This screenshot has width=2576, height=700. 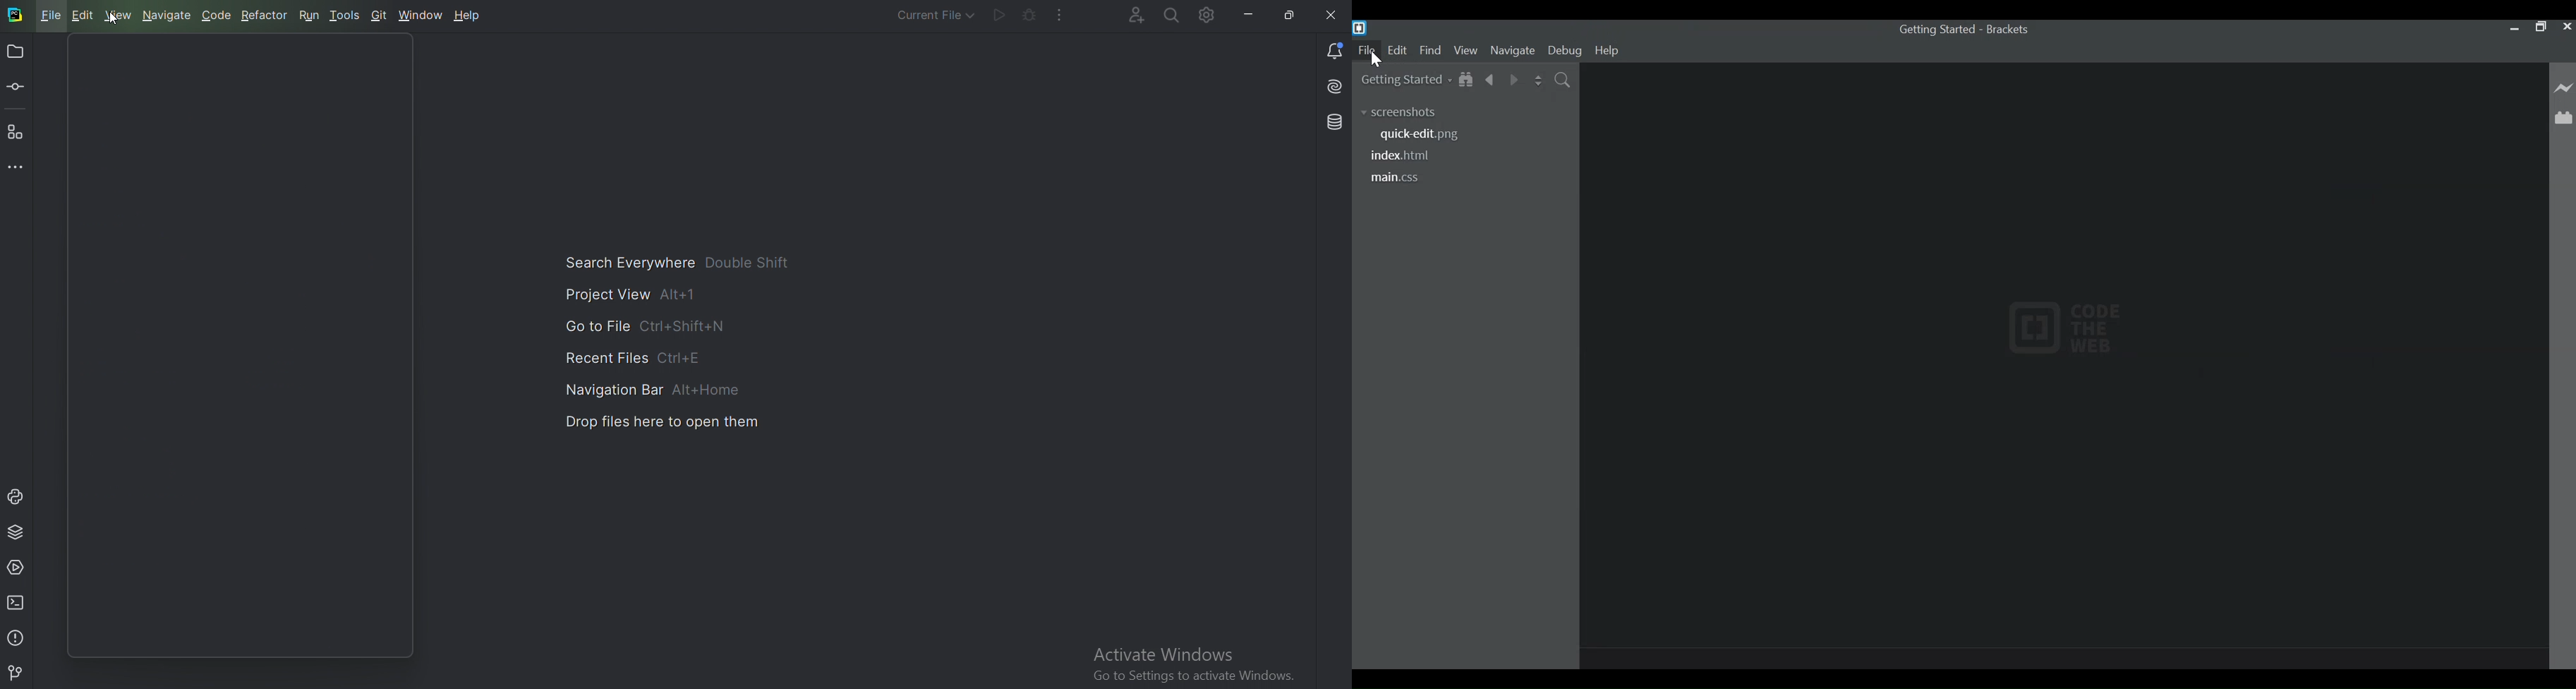 I want to click on More Actions, so click(x=1060, y=15).